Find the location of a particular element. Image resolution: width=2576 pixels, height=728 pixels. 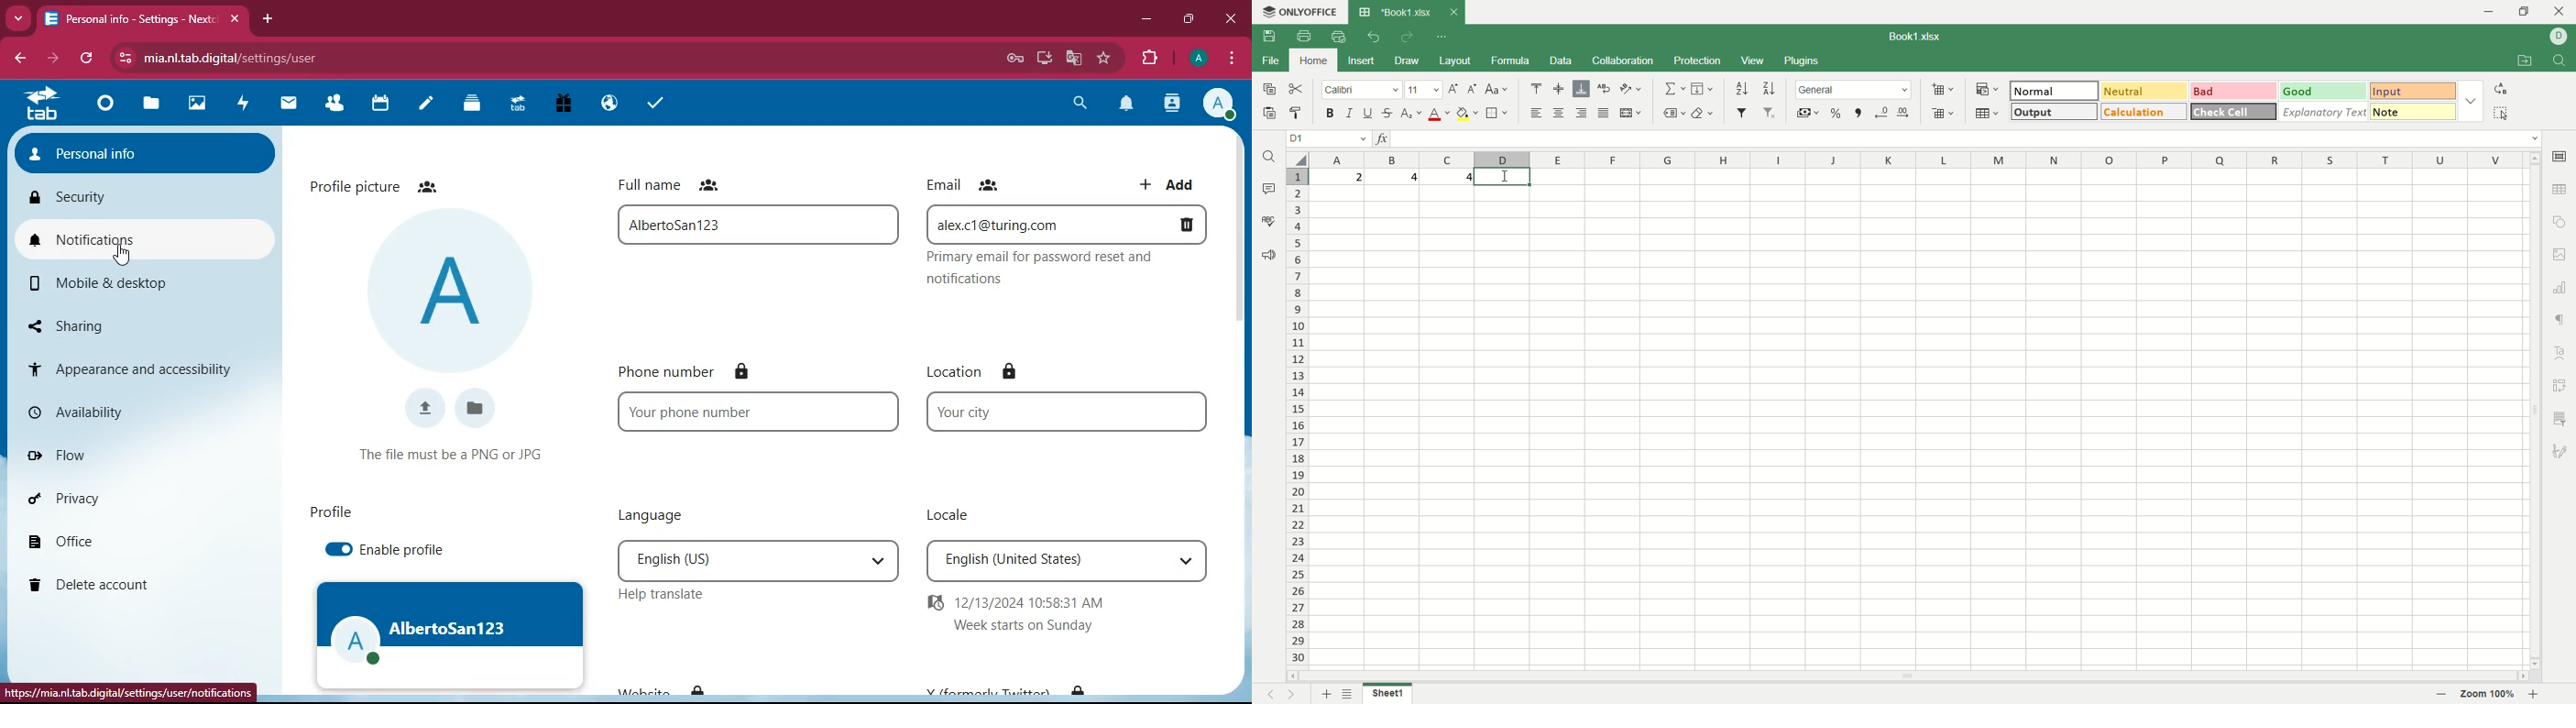

filter is located at coordinates (1740, 114).